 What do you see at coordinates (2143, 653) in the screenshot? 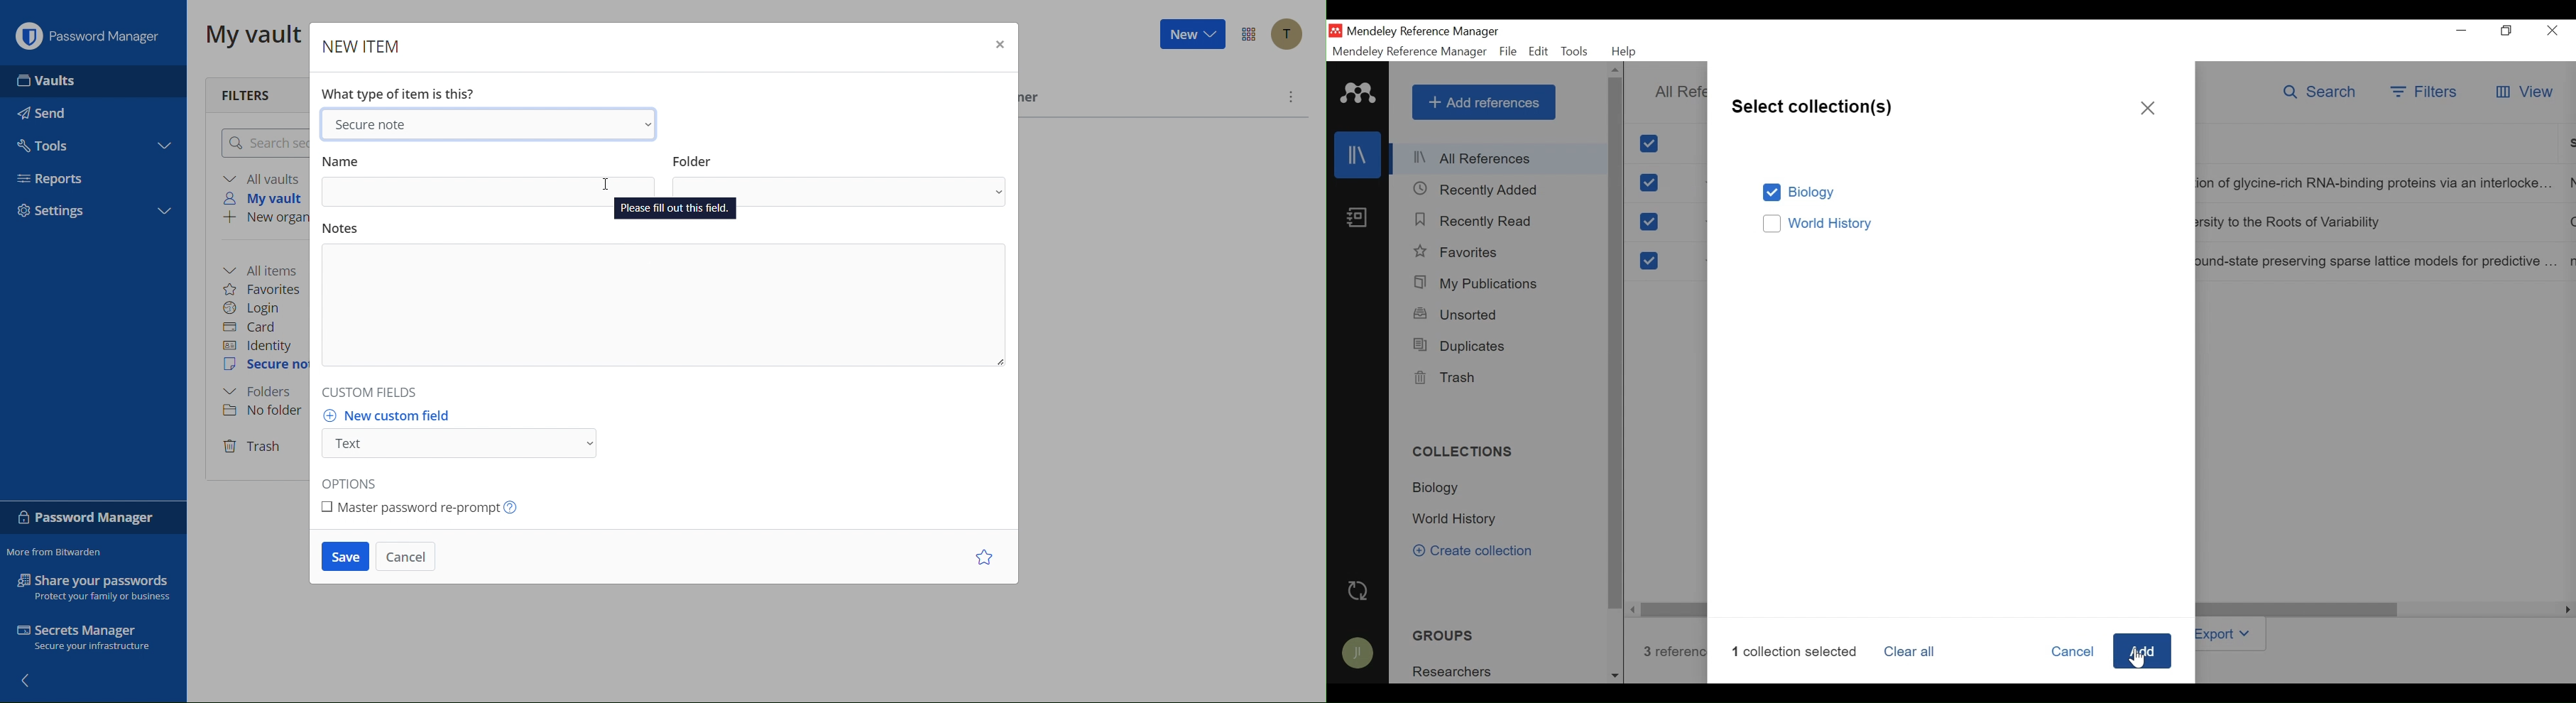
I see `Add ` at bounding box center [2143, 653].